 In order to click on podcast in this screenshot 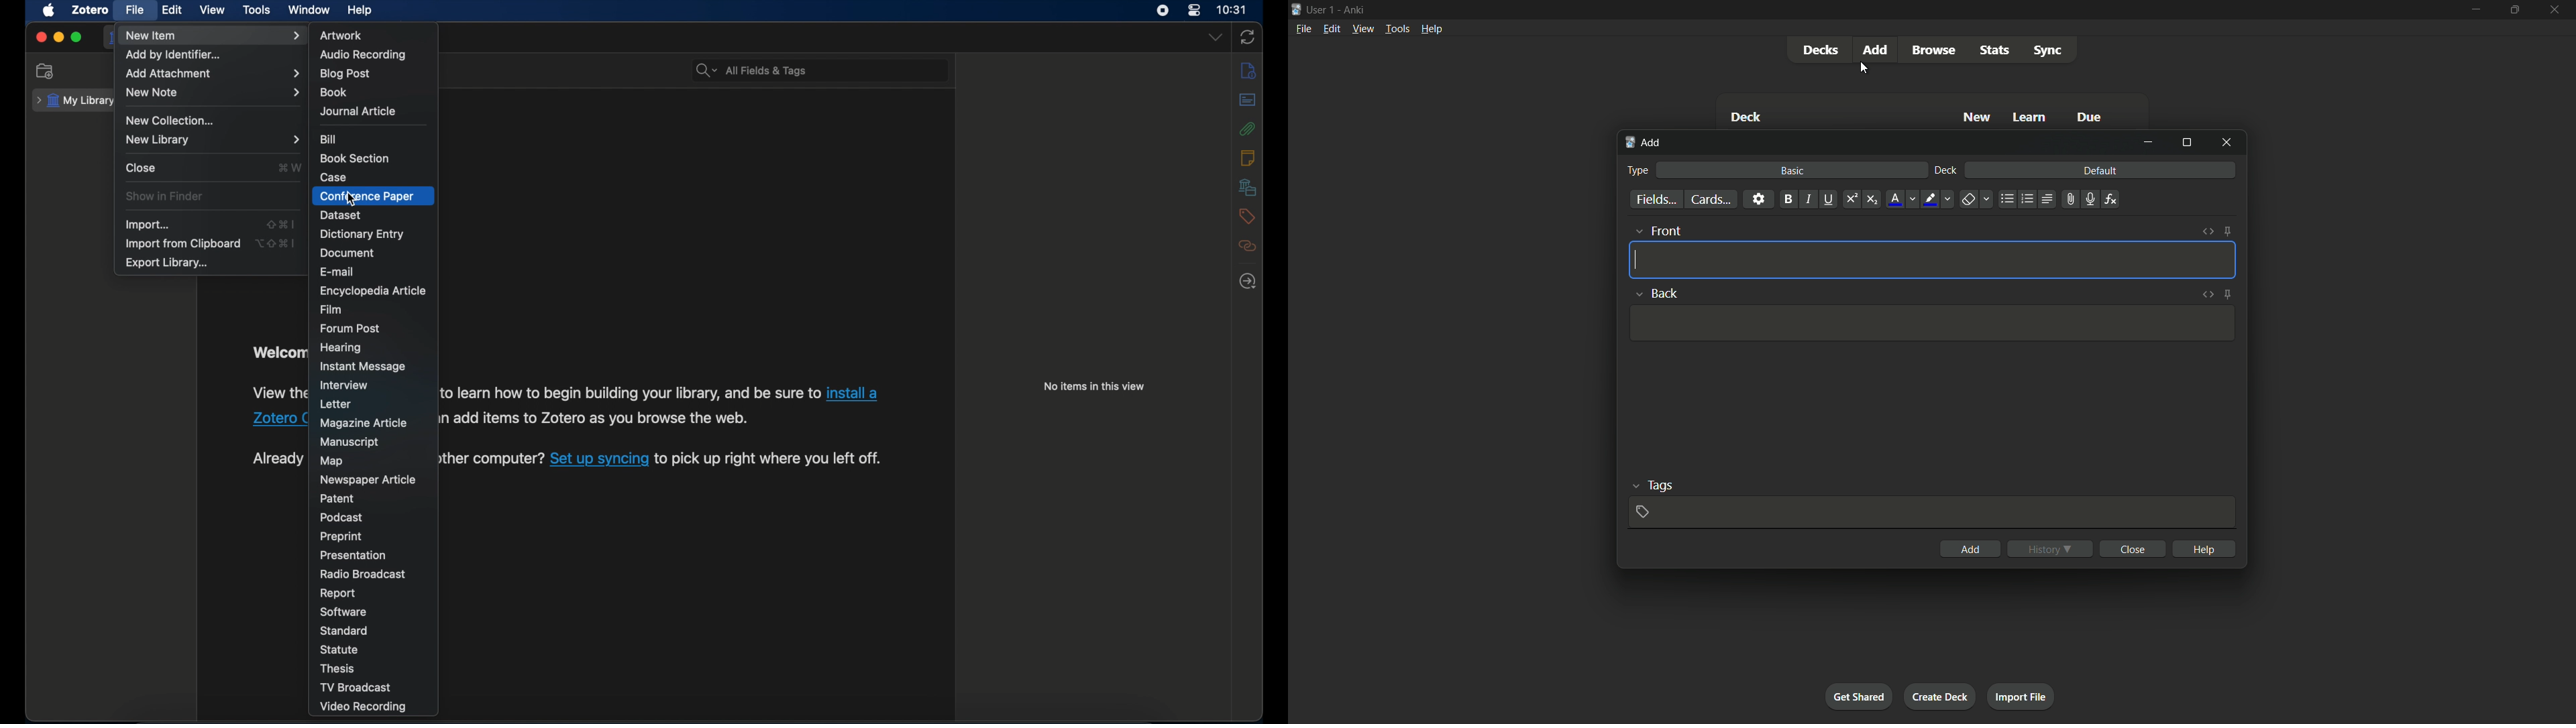, I will do `click(339, 518)`.